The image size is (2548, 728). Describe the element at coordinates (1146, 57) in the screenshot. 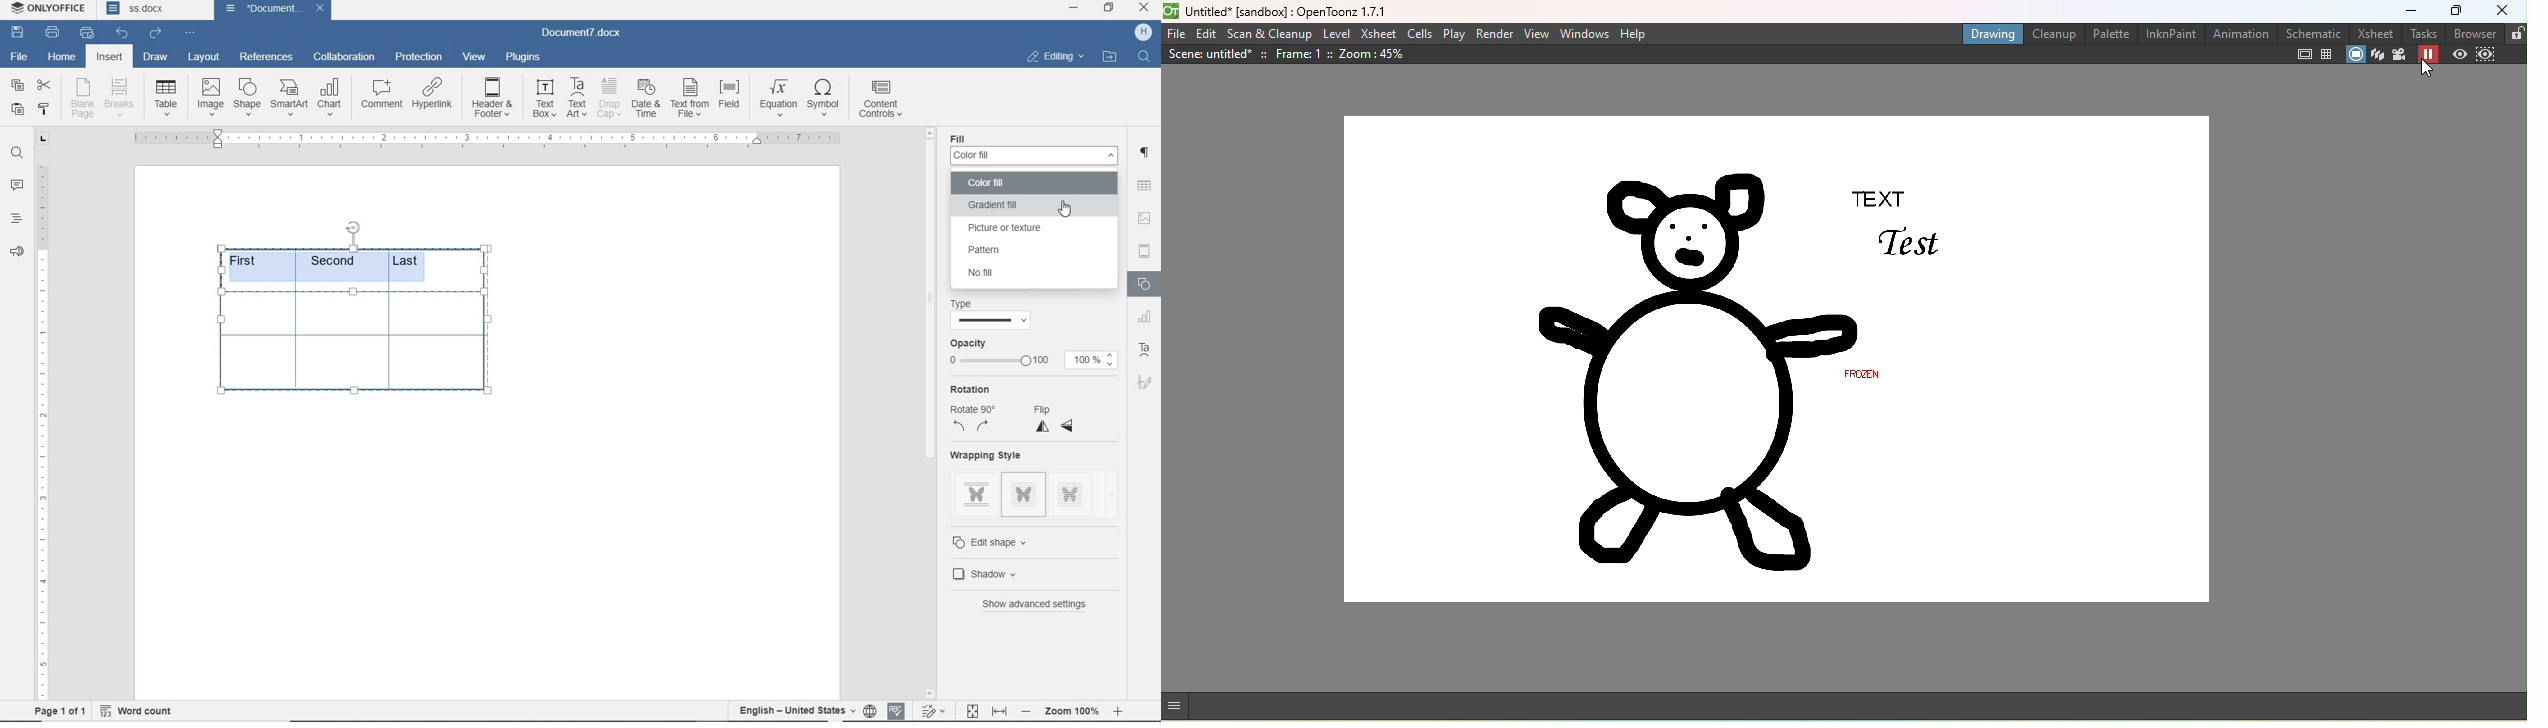

I see `FIND` at that location.